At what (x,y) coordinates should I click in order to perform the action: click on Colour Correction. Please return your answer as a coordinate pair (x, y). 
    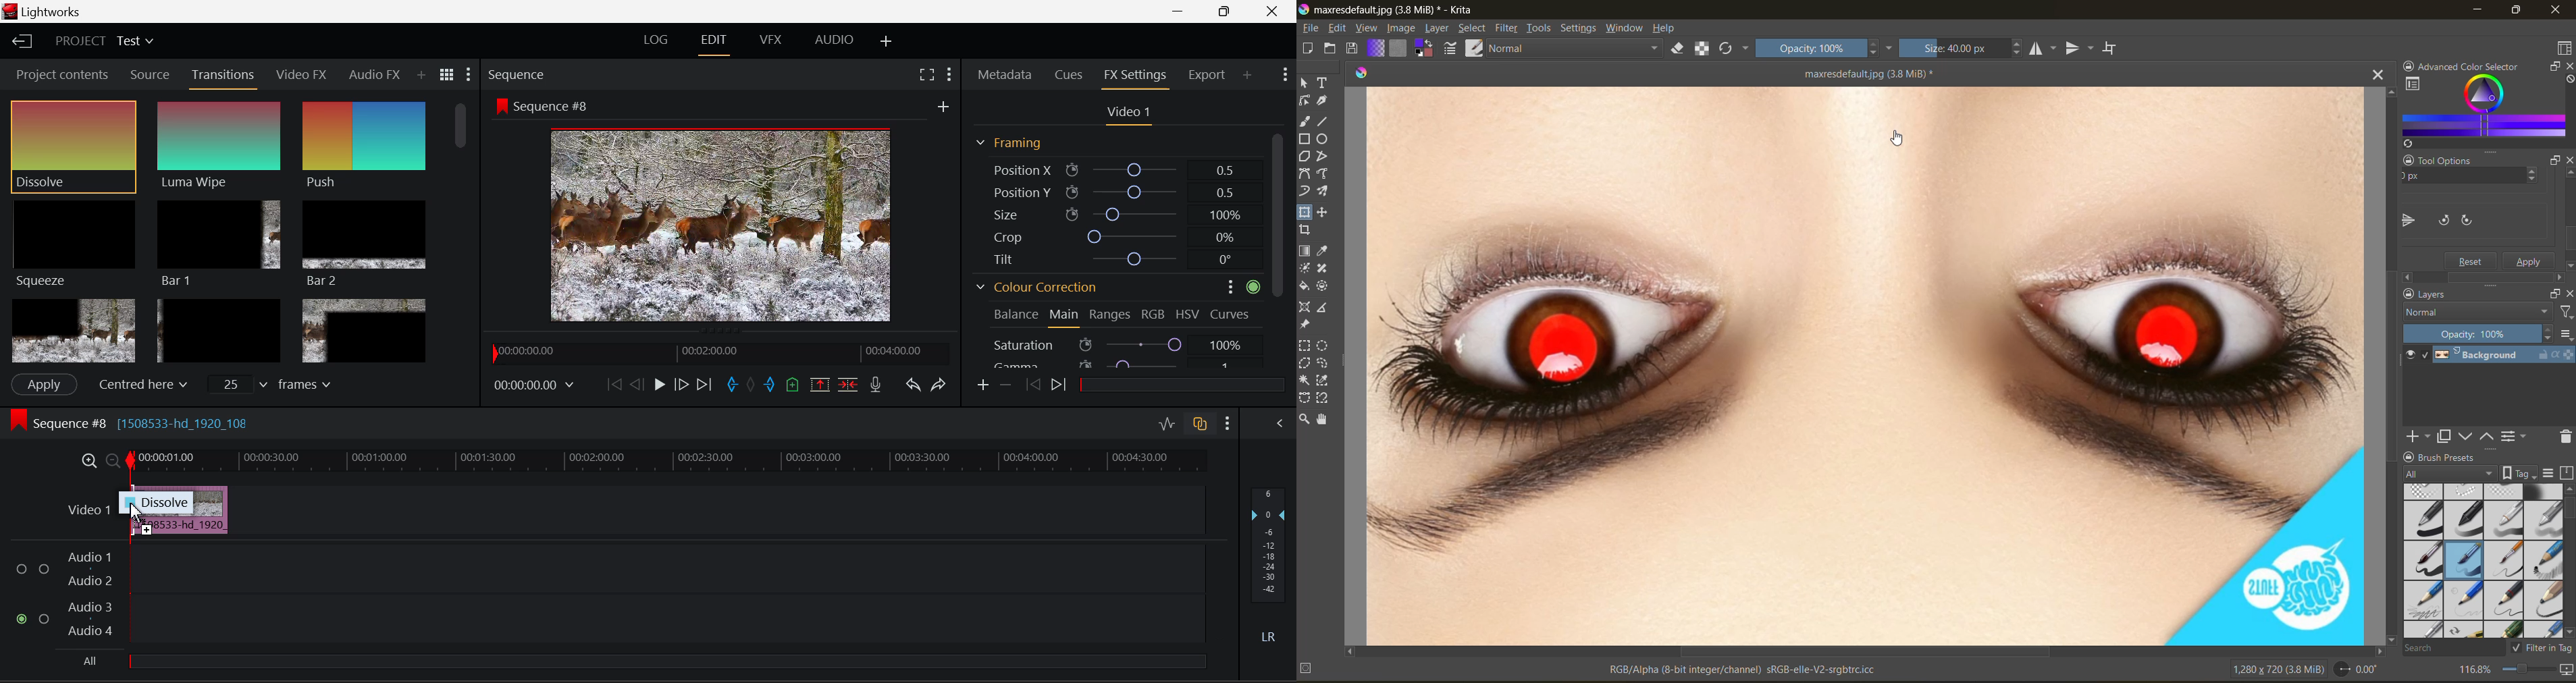
    Looking at the image, I should click on (1037, 286).